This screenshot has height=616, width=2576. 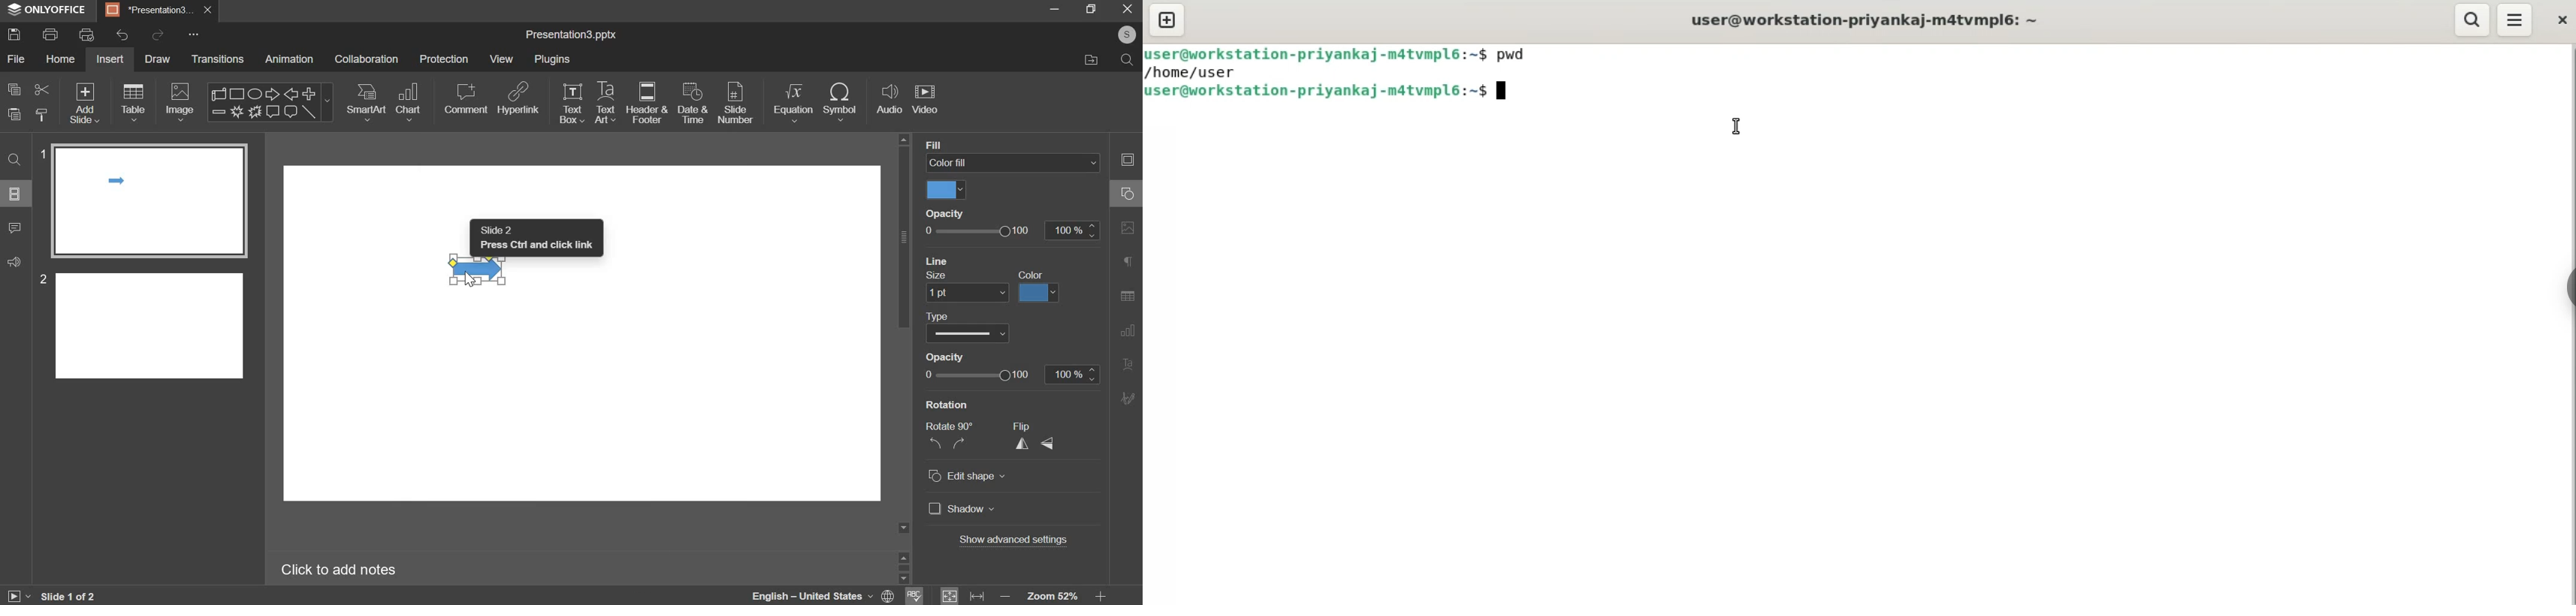 I want to click on cut, so click(x=42, y=90).